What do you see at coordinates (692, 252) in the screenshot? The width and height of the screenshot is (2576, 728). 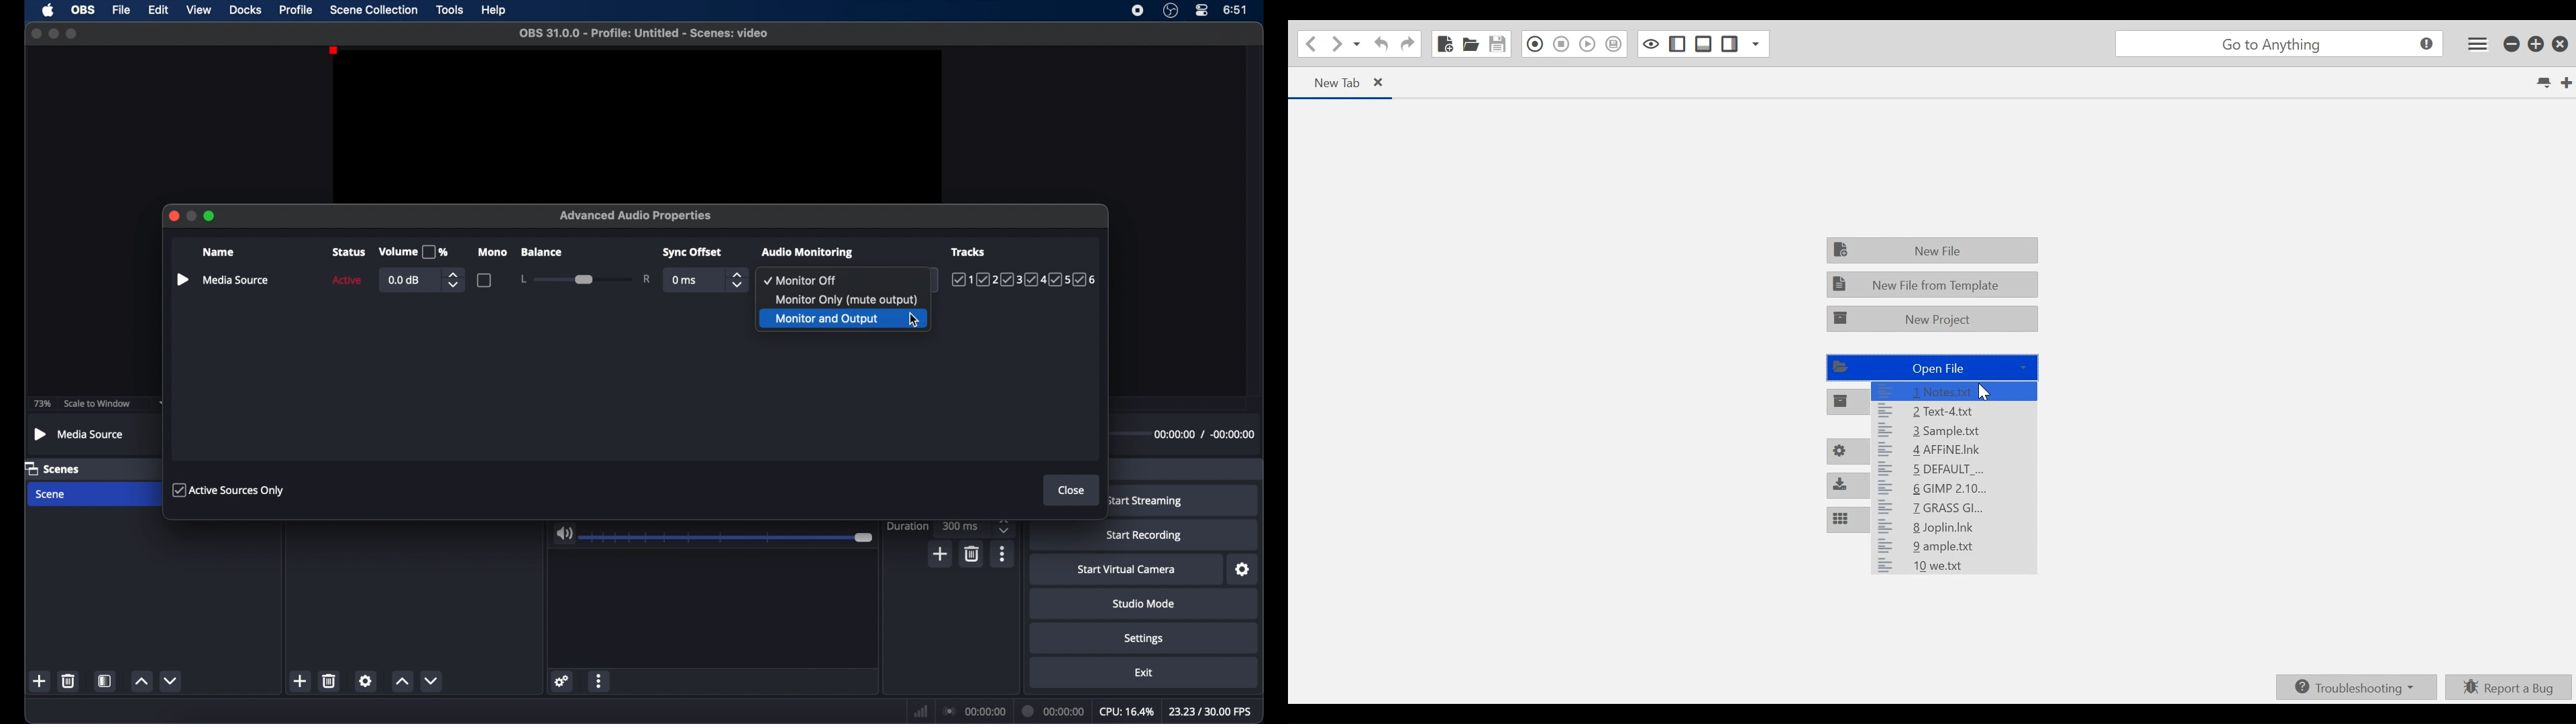 I see `syncoffset` at bounding box center [692, 252].